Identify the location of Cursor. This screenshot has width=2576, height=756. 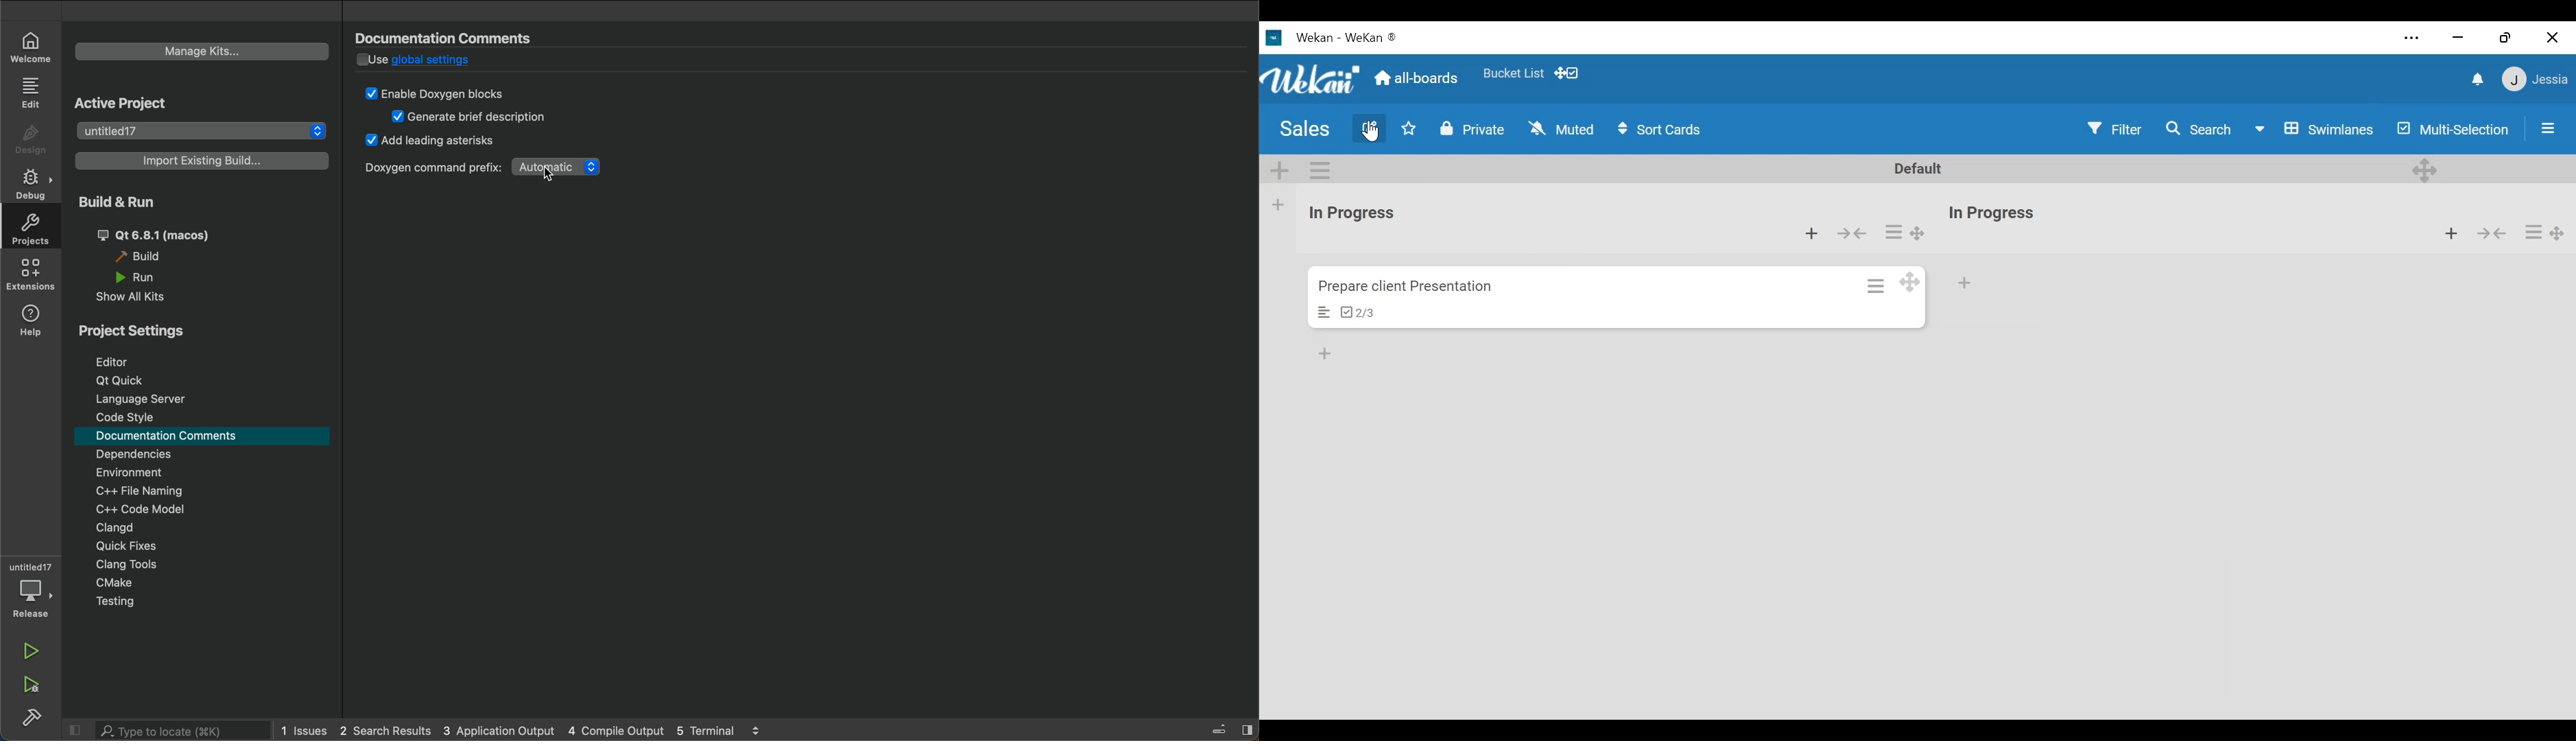
(1372, 132).